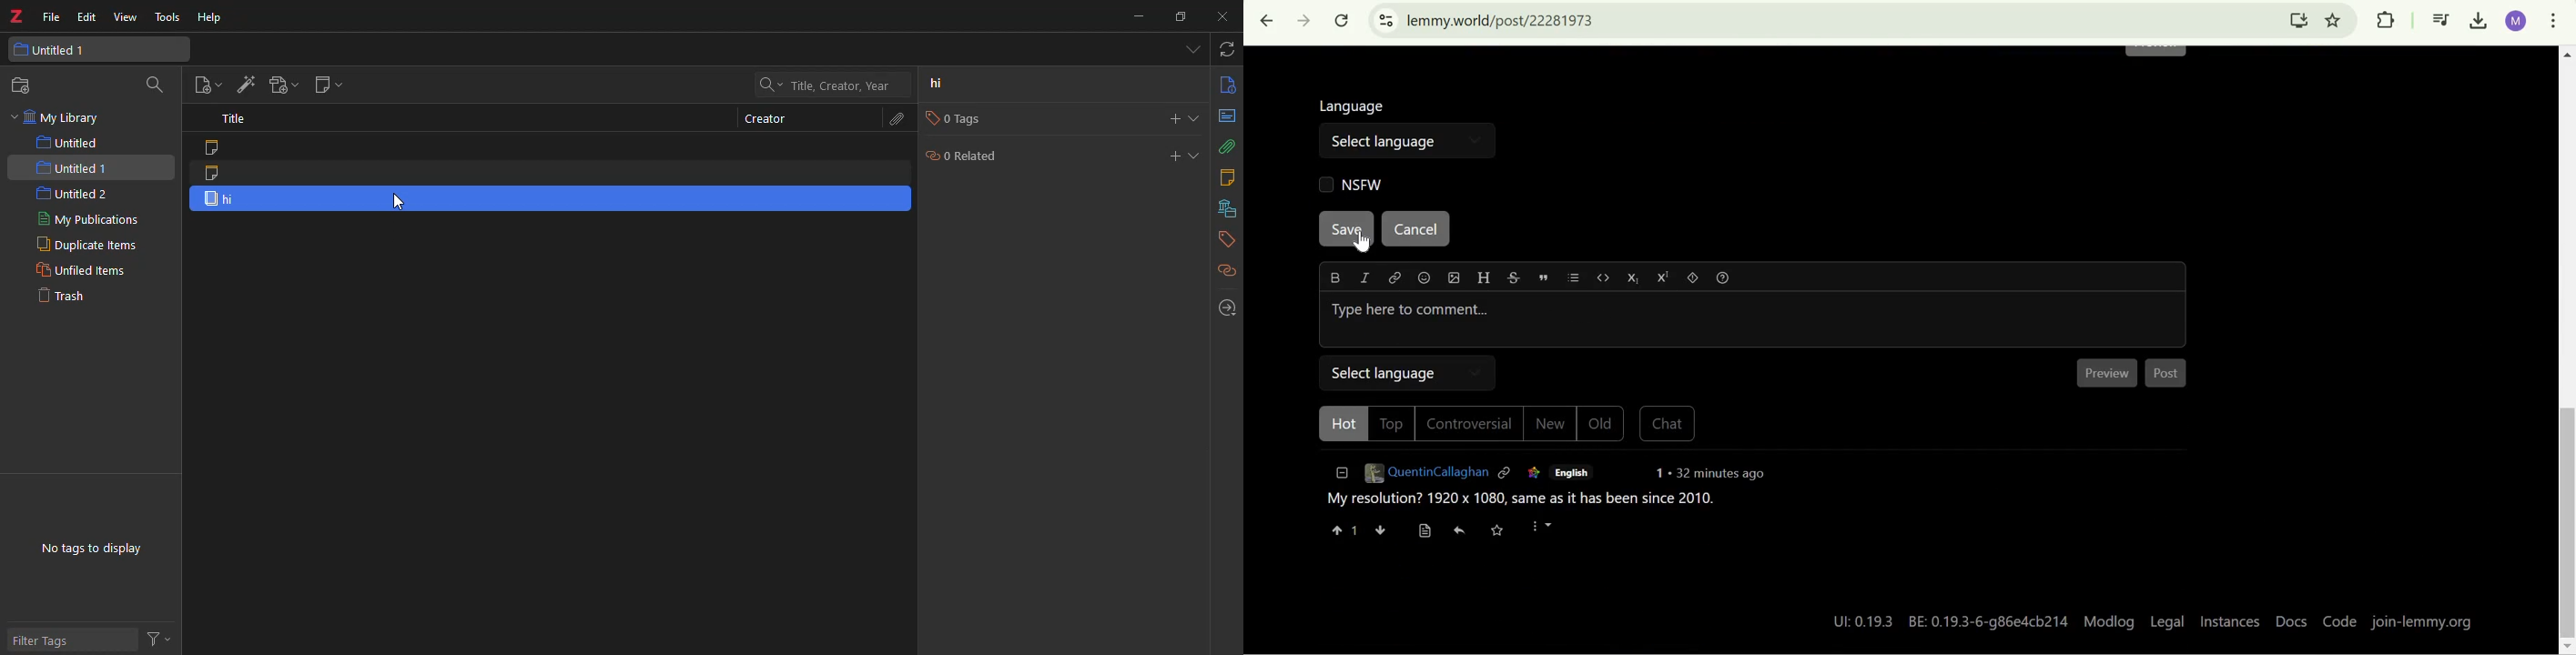 The width and height of the screenshot is (2576, 672). What do you see at coordinates (64, 116) in the screenshot?
I see `my library` at bounding box center [64, 116].